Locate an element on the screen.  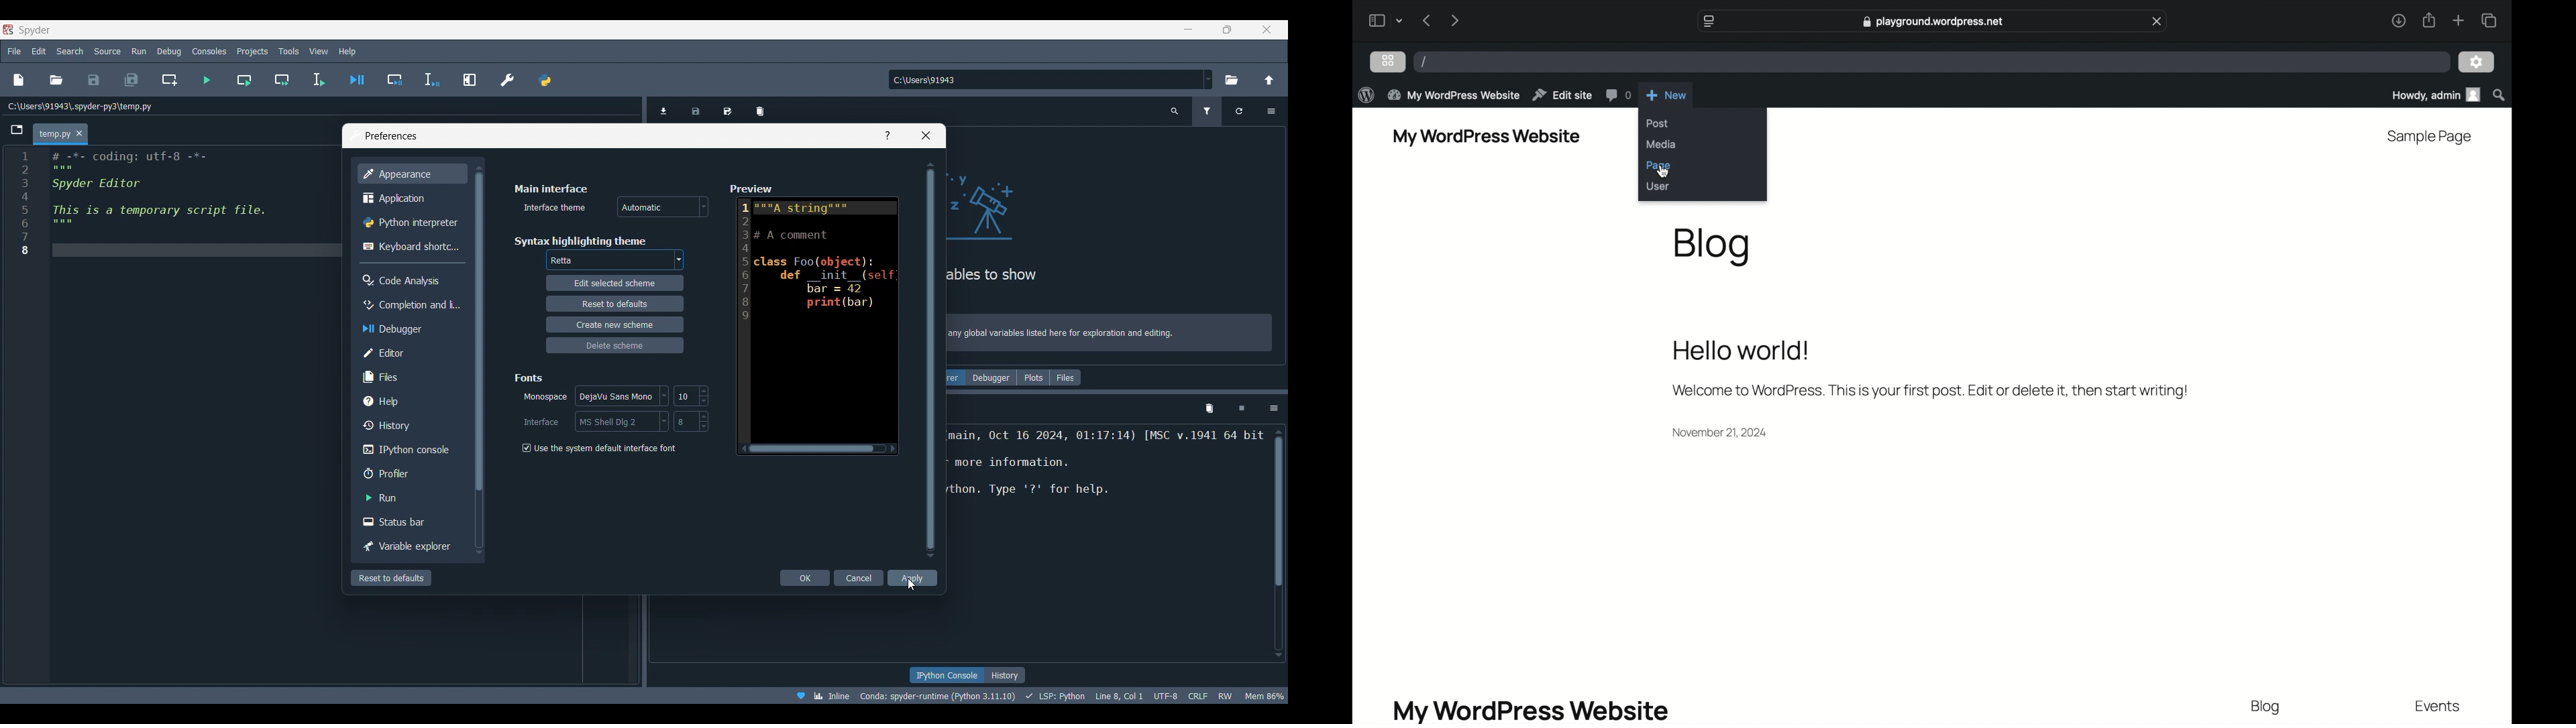
Input location is located at coordinates (1045, 80).